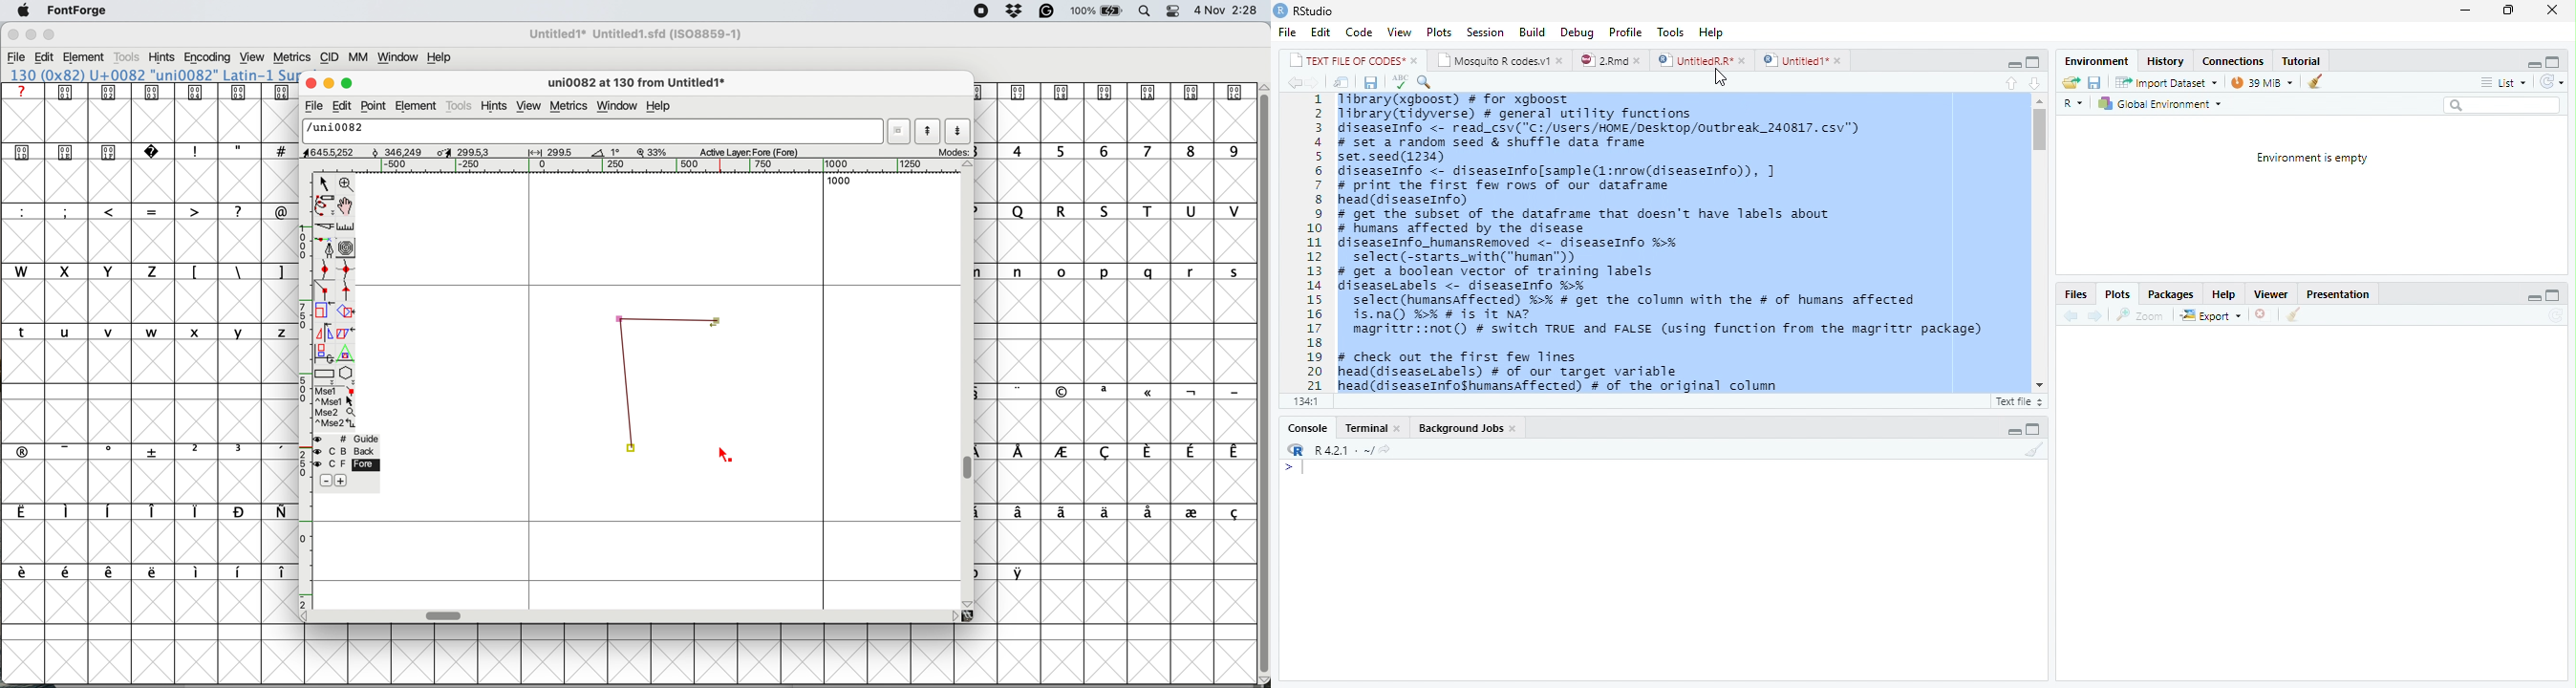 The image size is (2576, 700). What do you see at coordinates (2530, 62) in the screenshot?
I see `Minimize` at bounding box center [2530, 62].